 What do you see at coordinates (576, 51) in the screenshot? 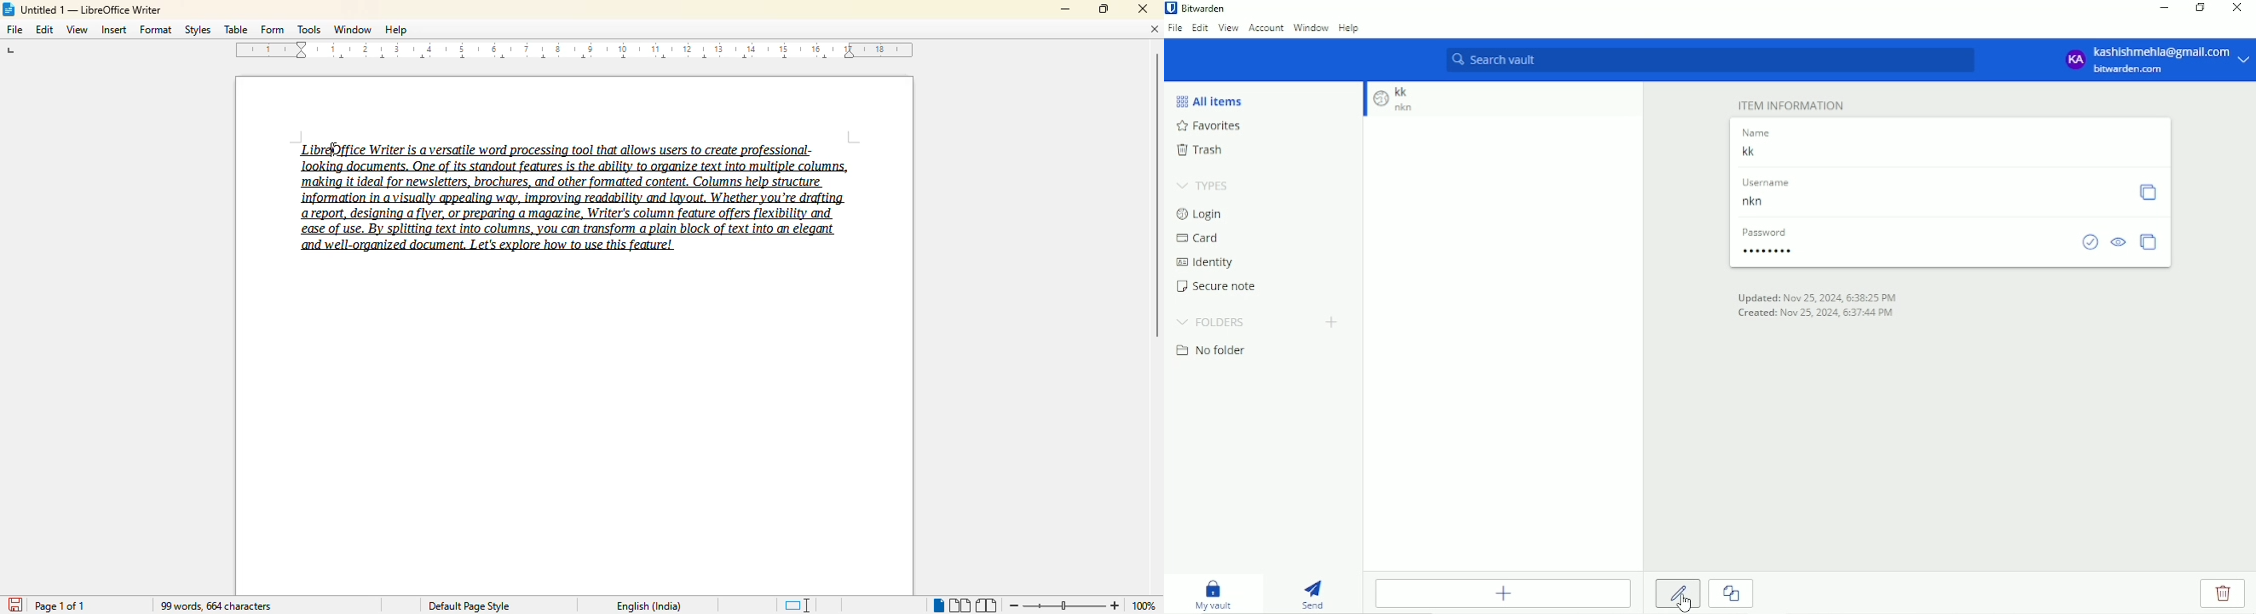
I see `ruler` at bounding box center [576, 51].